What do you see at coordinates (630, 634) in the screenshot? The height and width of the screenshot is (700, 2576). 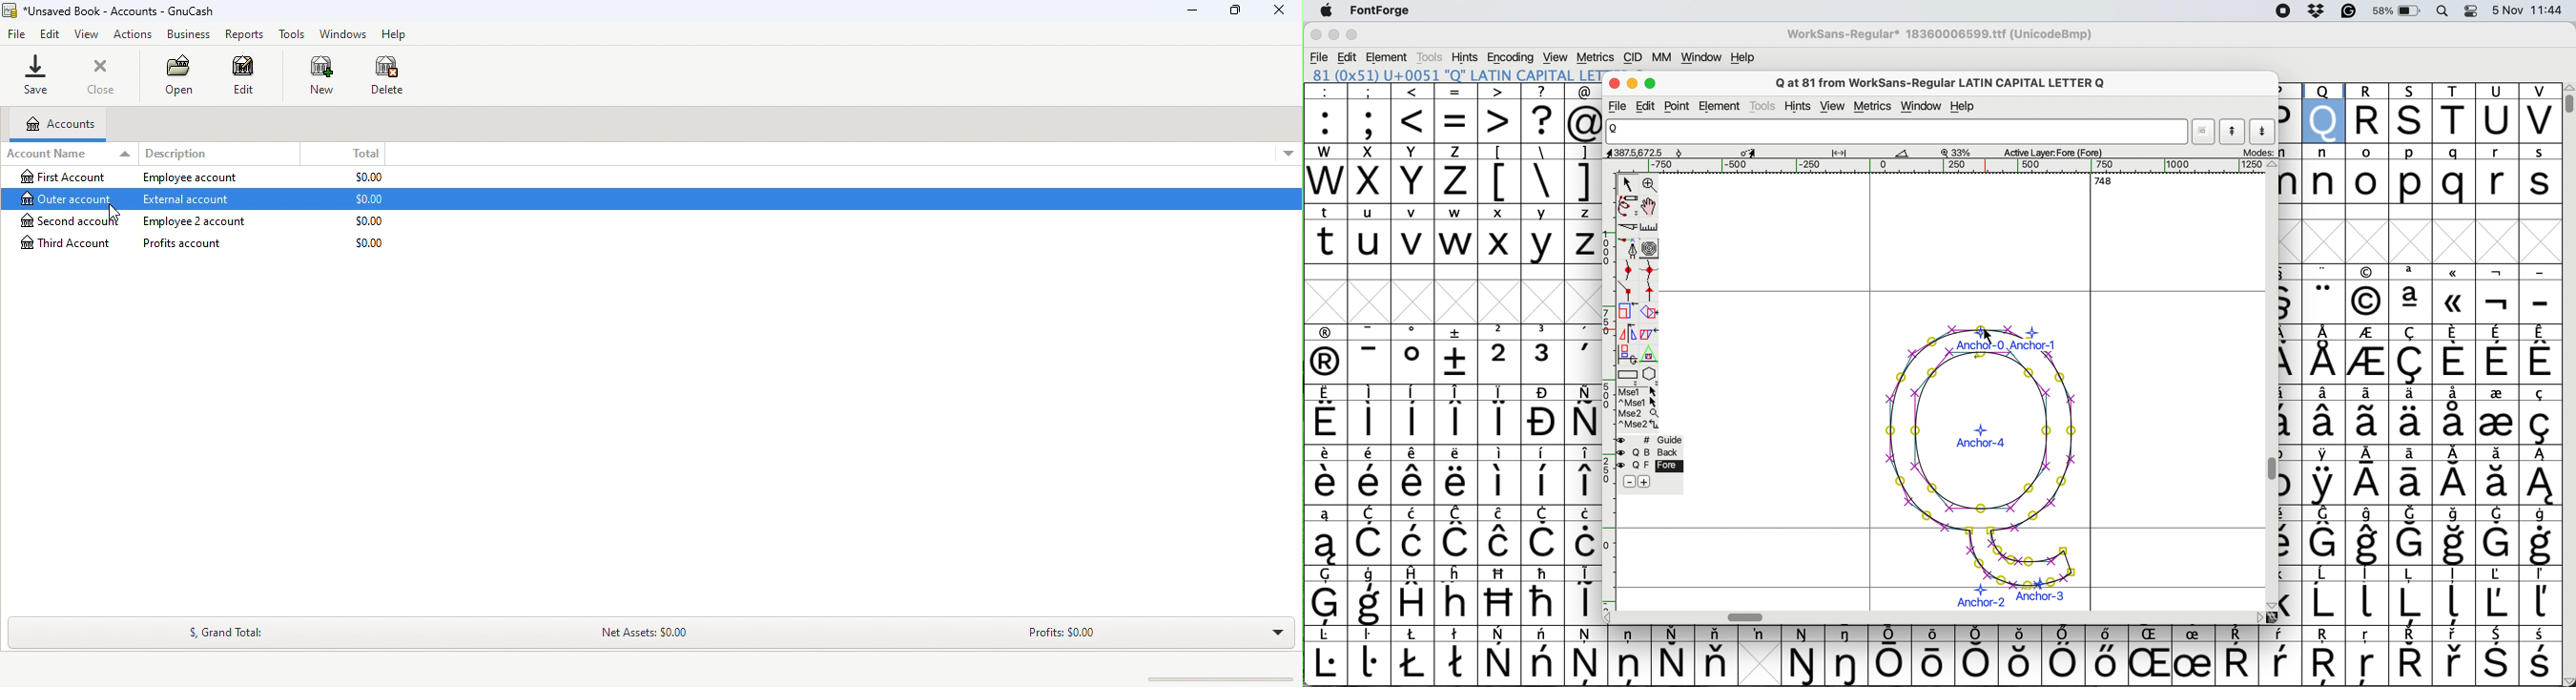 I see `Net assets` at bounding box center [630, 634].